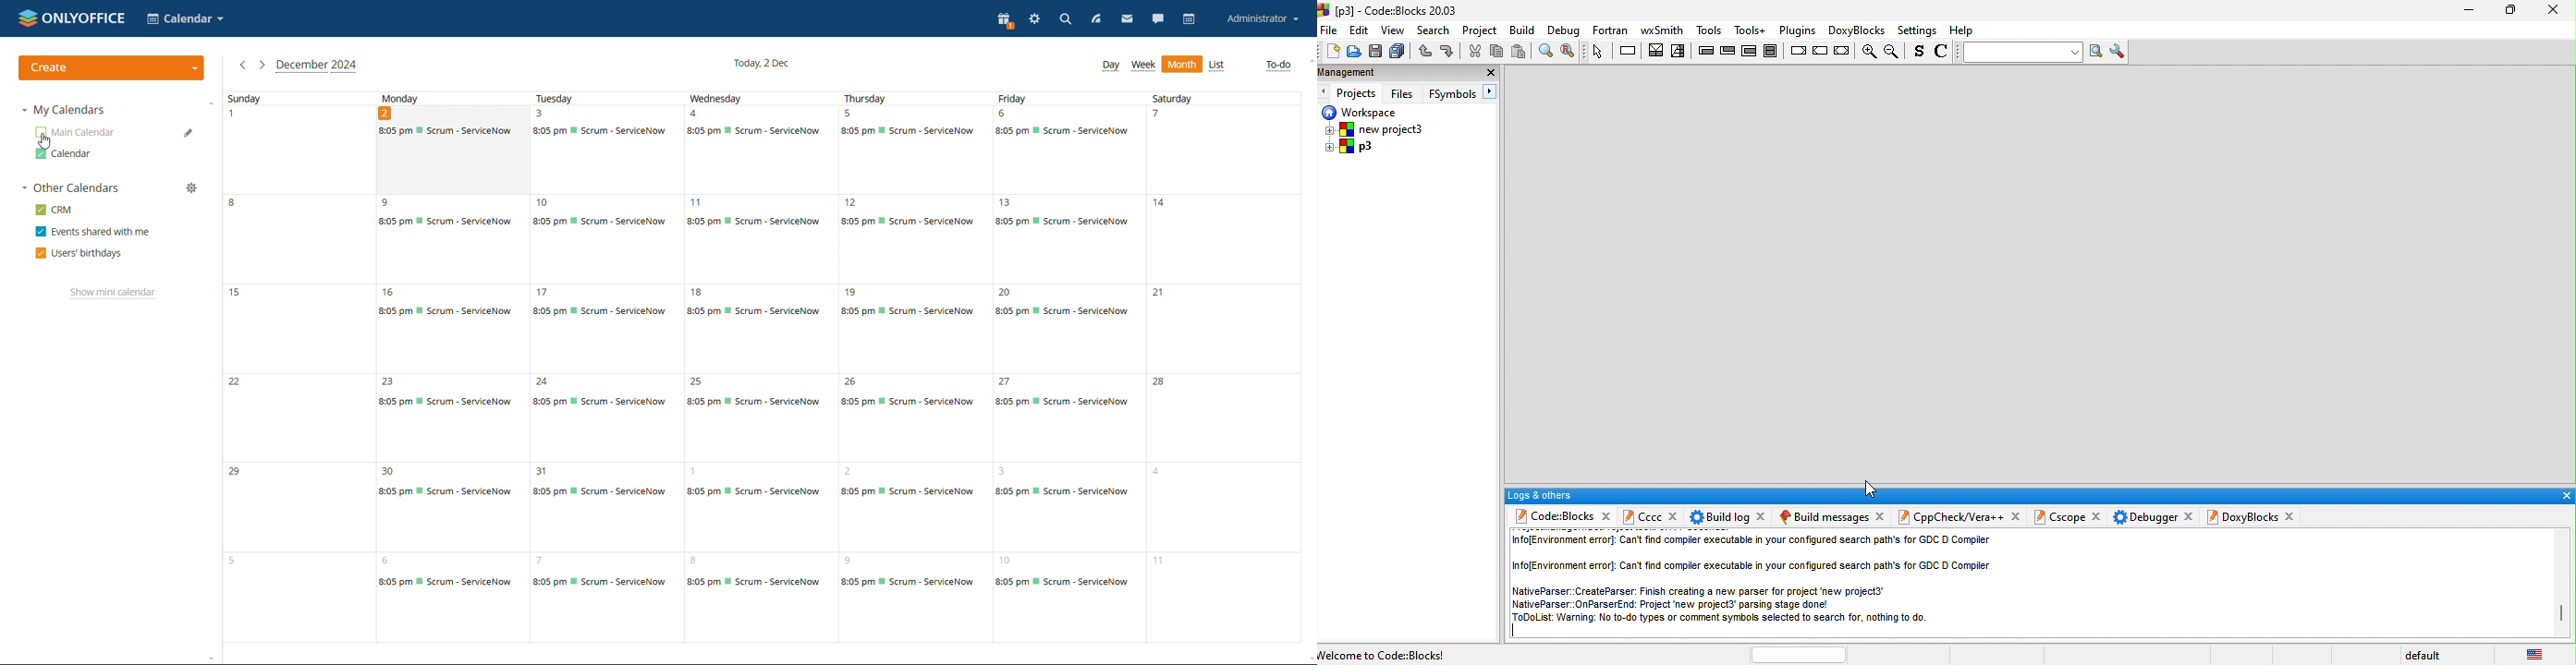  What do you see at coordinates (317, 65) in the screenshot?
I see `current month` at bounding box center [317, 65].